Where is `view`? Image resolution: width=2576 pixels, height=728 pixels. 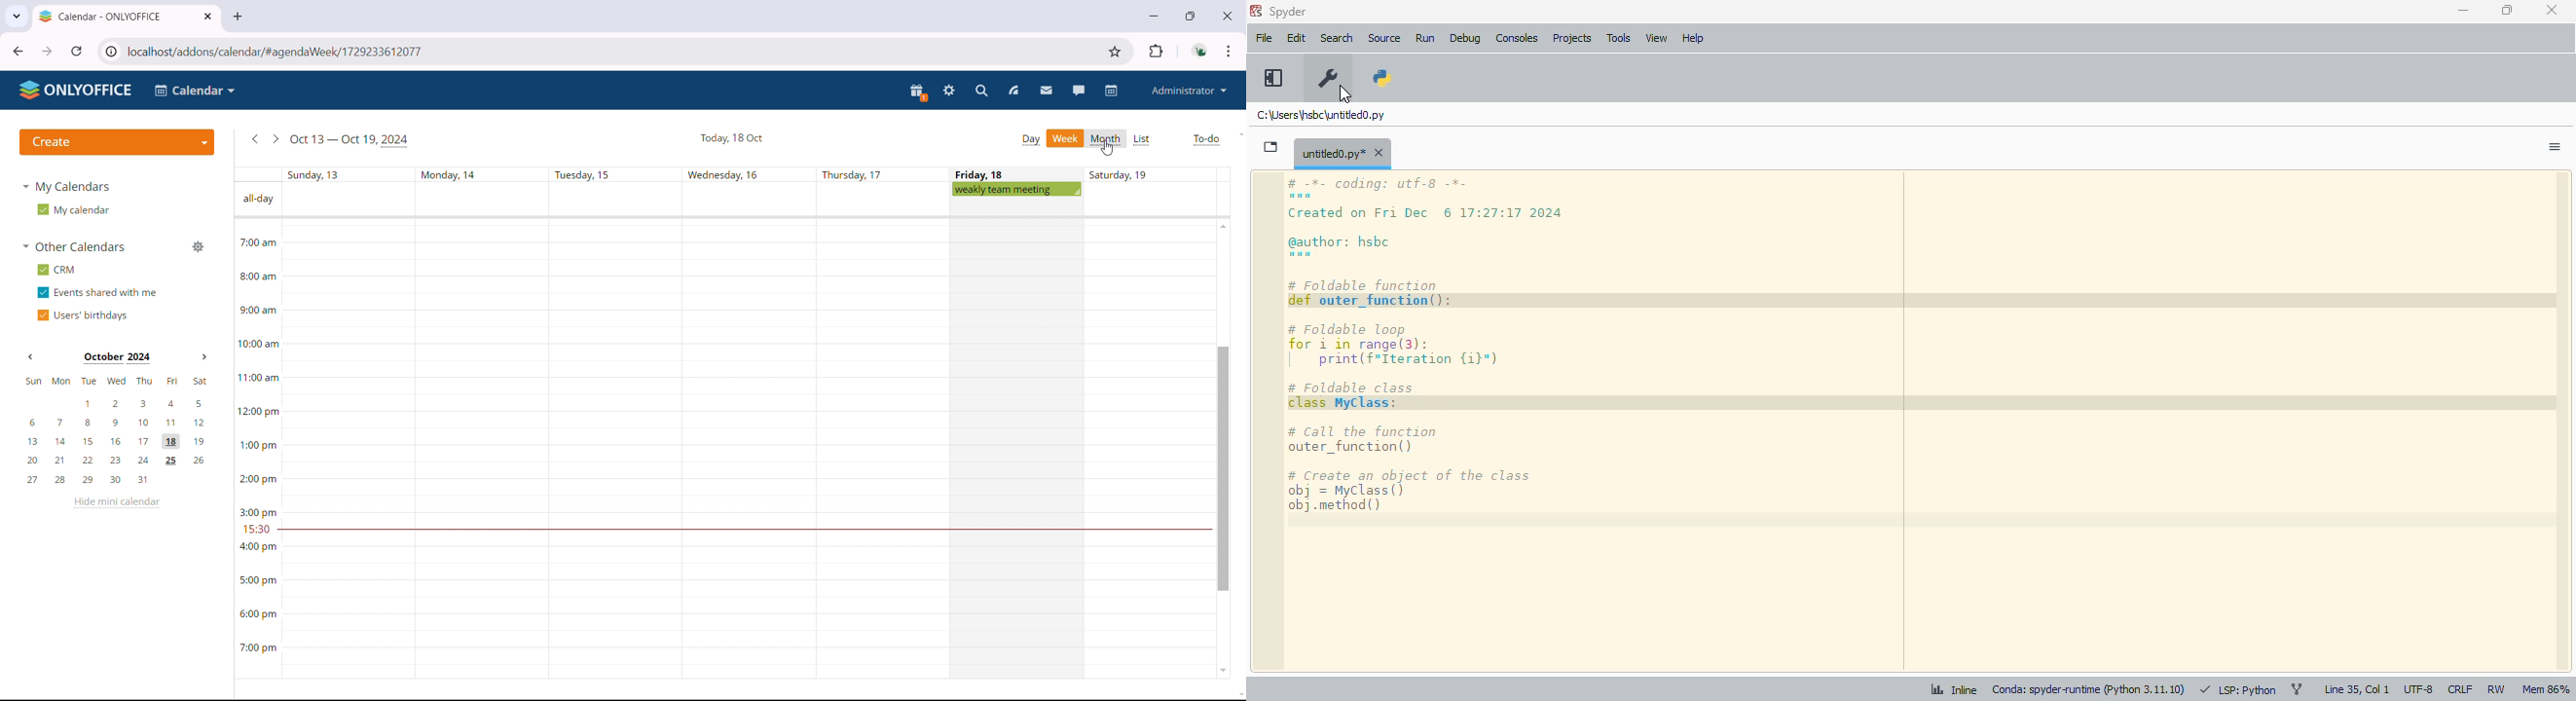 view is located at coordinates (1657, 38).